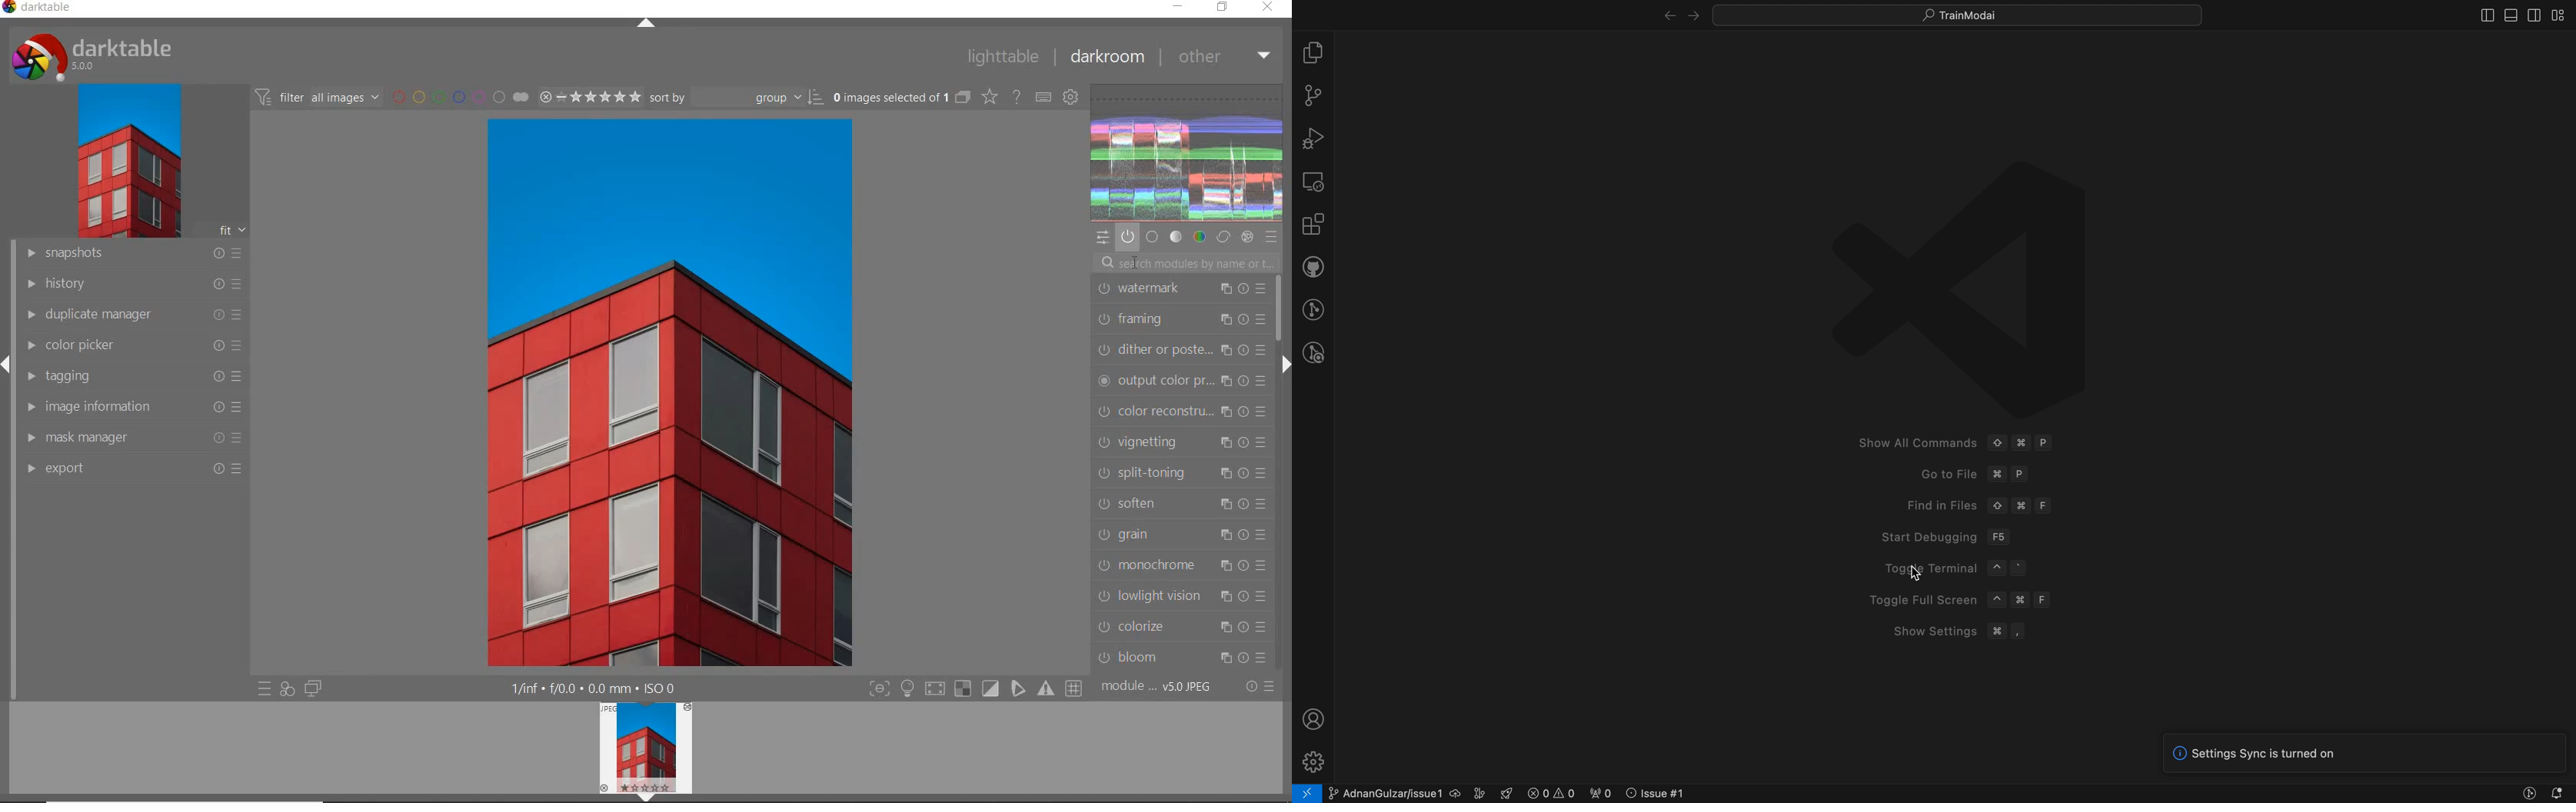 The width and height of the screenshot is (2576, 812). Describe the element at coordinates (135, 254) in the screenshot. I see `snapshot` at that location.